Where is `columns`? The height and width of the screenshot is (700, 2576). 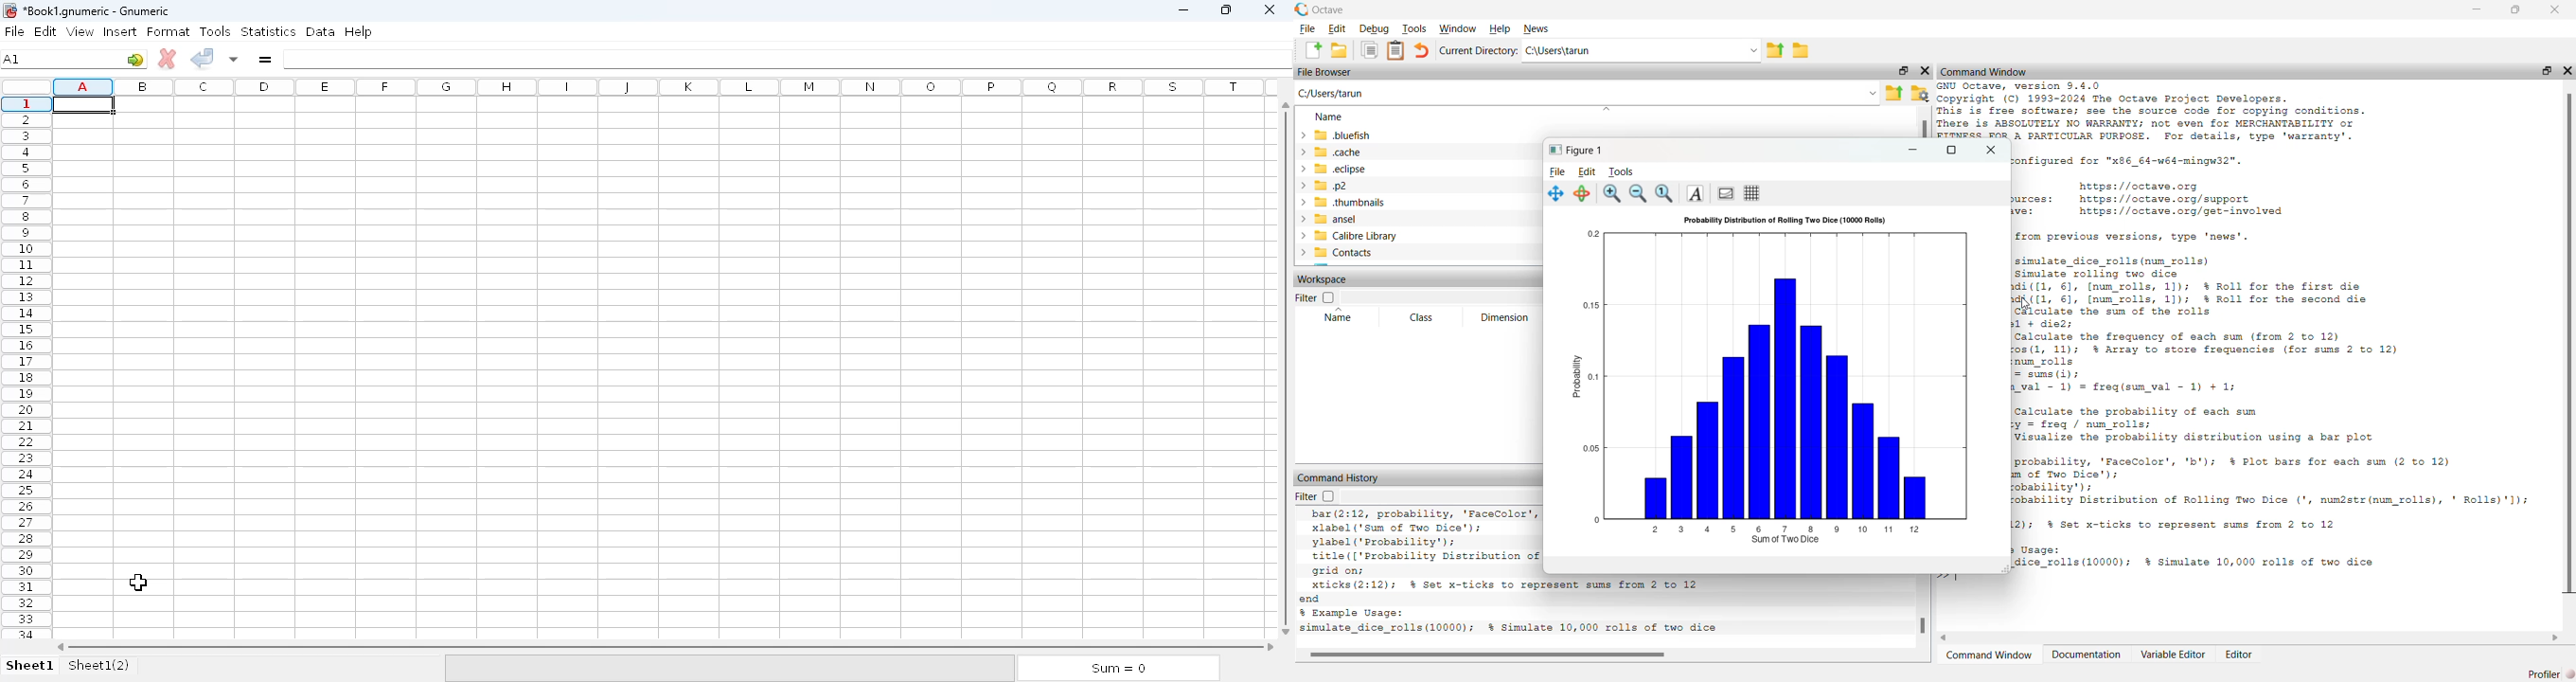 columns is located at coordinates (666, 86).